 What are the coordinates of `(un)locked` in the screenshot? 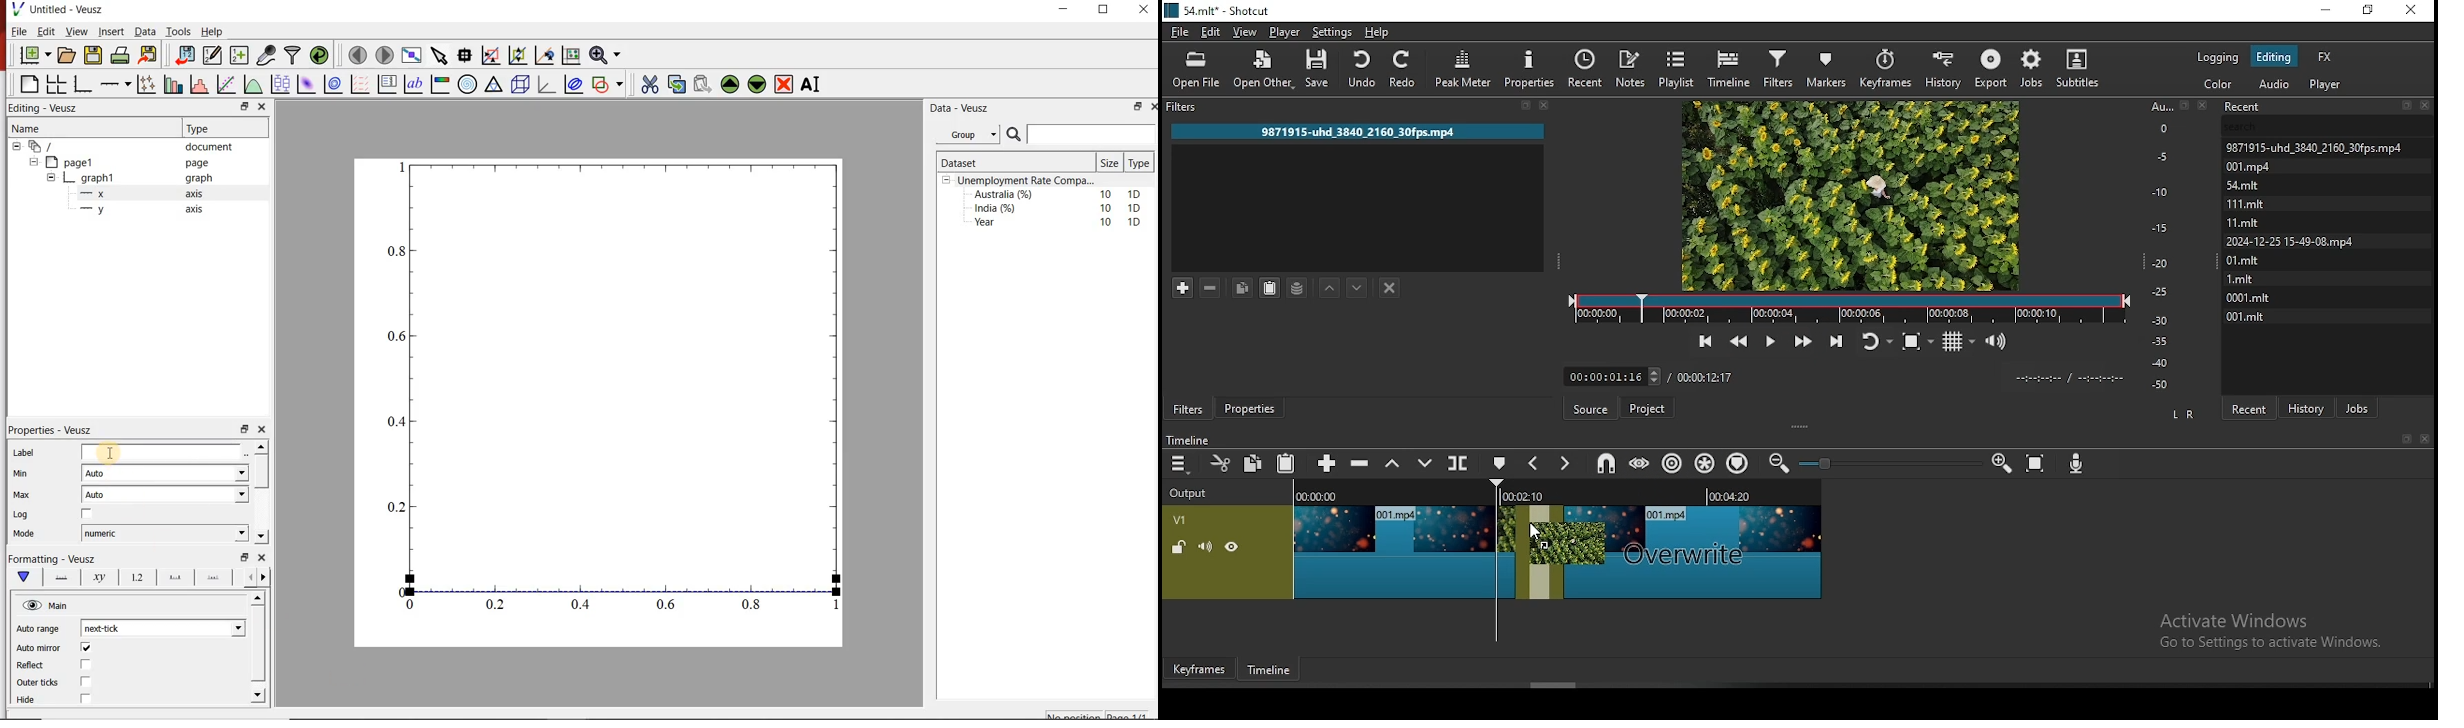 It's located at (1180, 547).